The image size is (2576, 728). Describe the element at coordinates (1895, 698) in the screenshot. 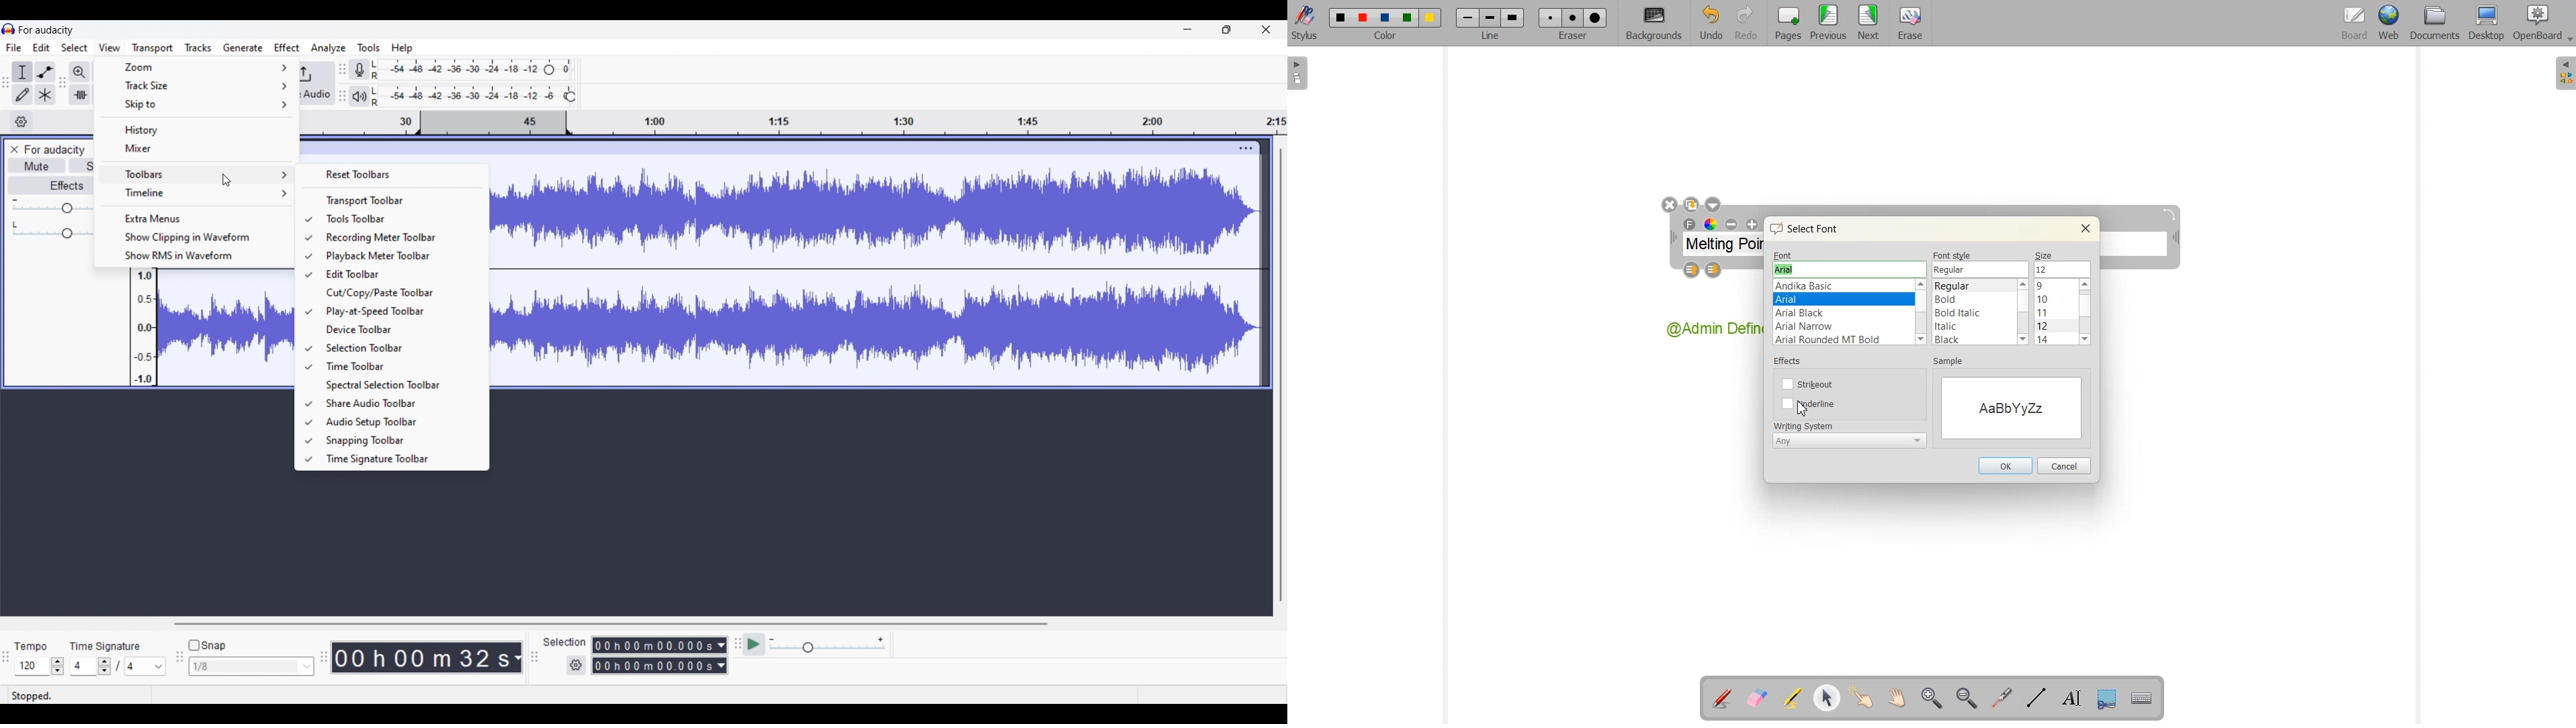

I see `Scroll page` at that location.